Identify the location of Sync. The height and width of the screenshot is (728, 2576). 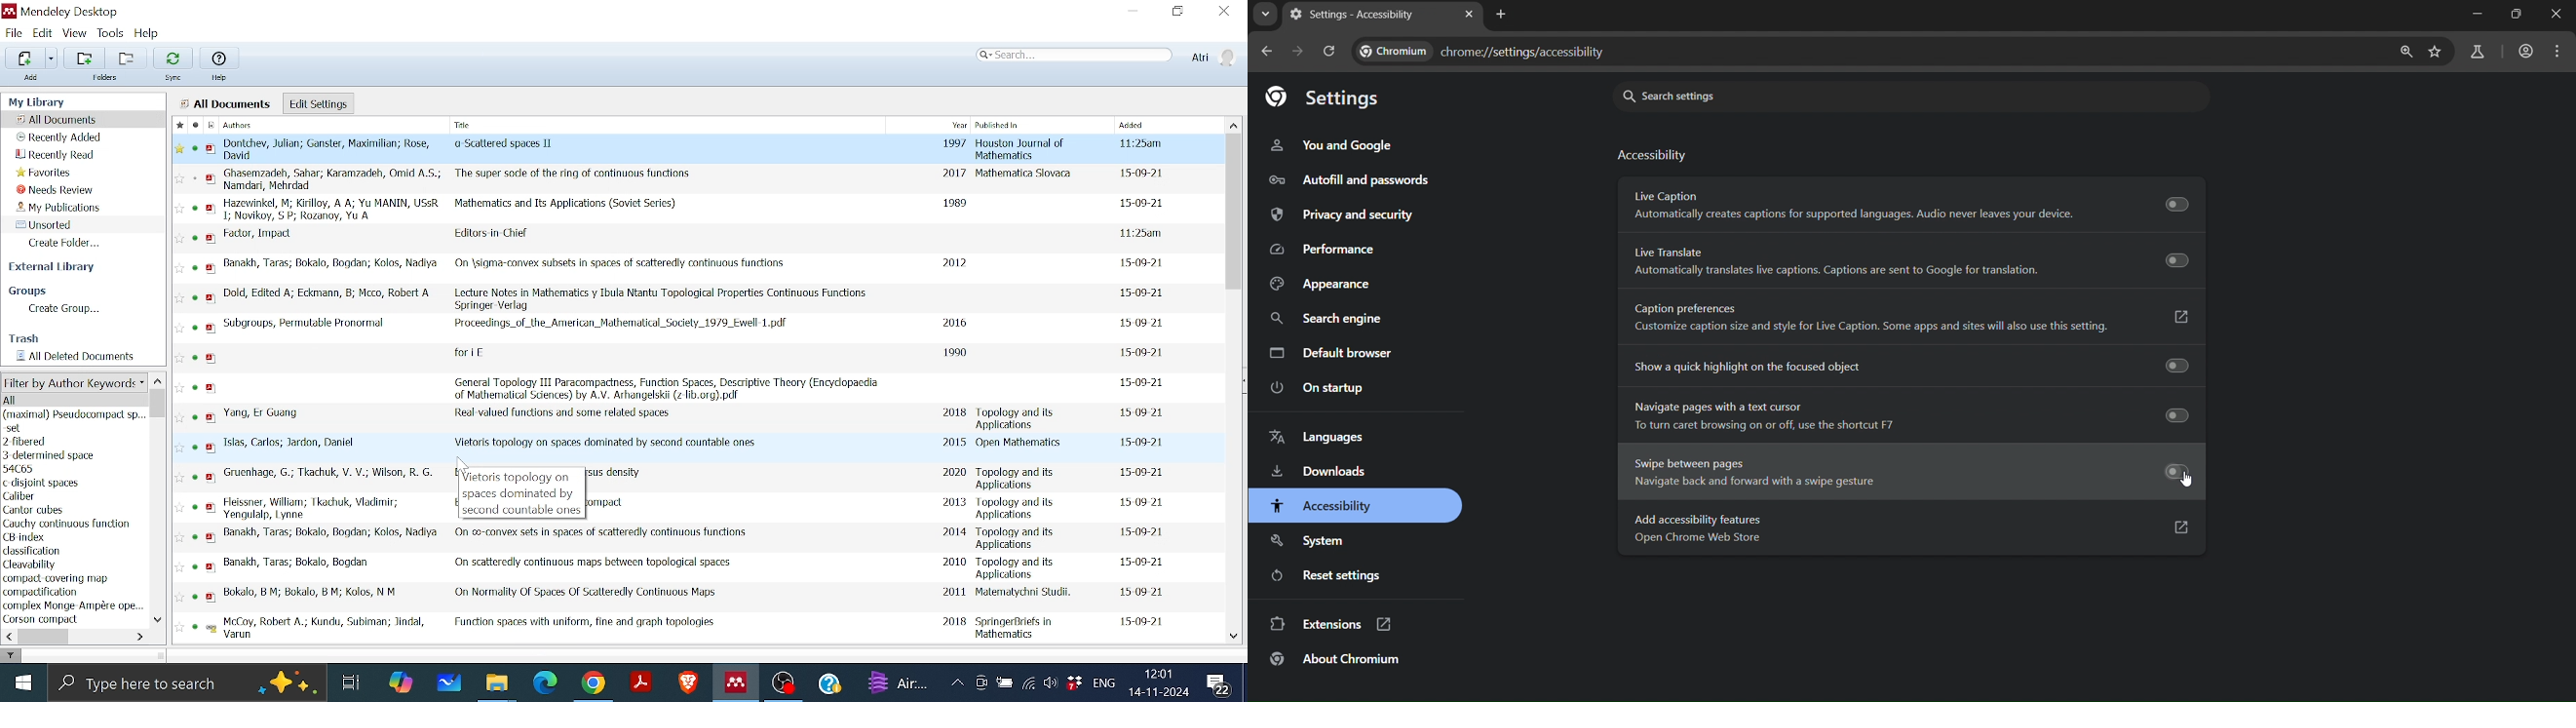
(173, 79).